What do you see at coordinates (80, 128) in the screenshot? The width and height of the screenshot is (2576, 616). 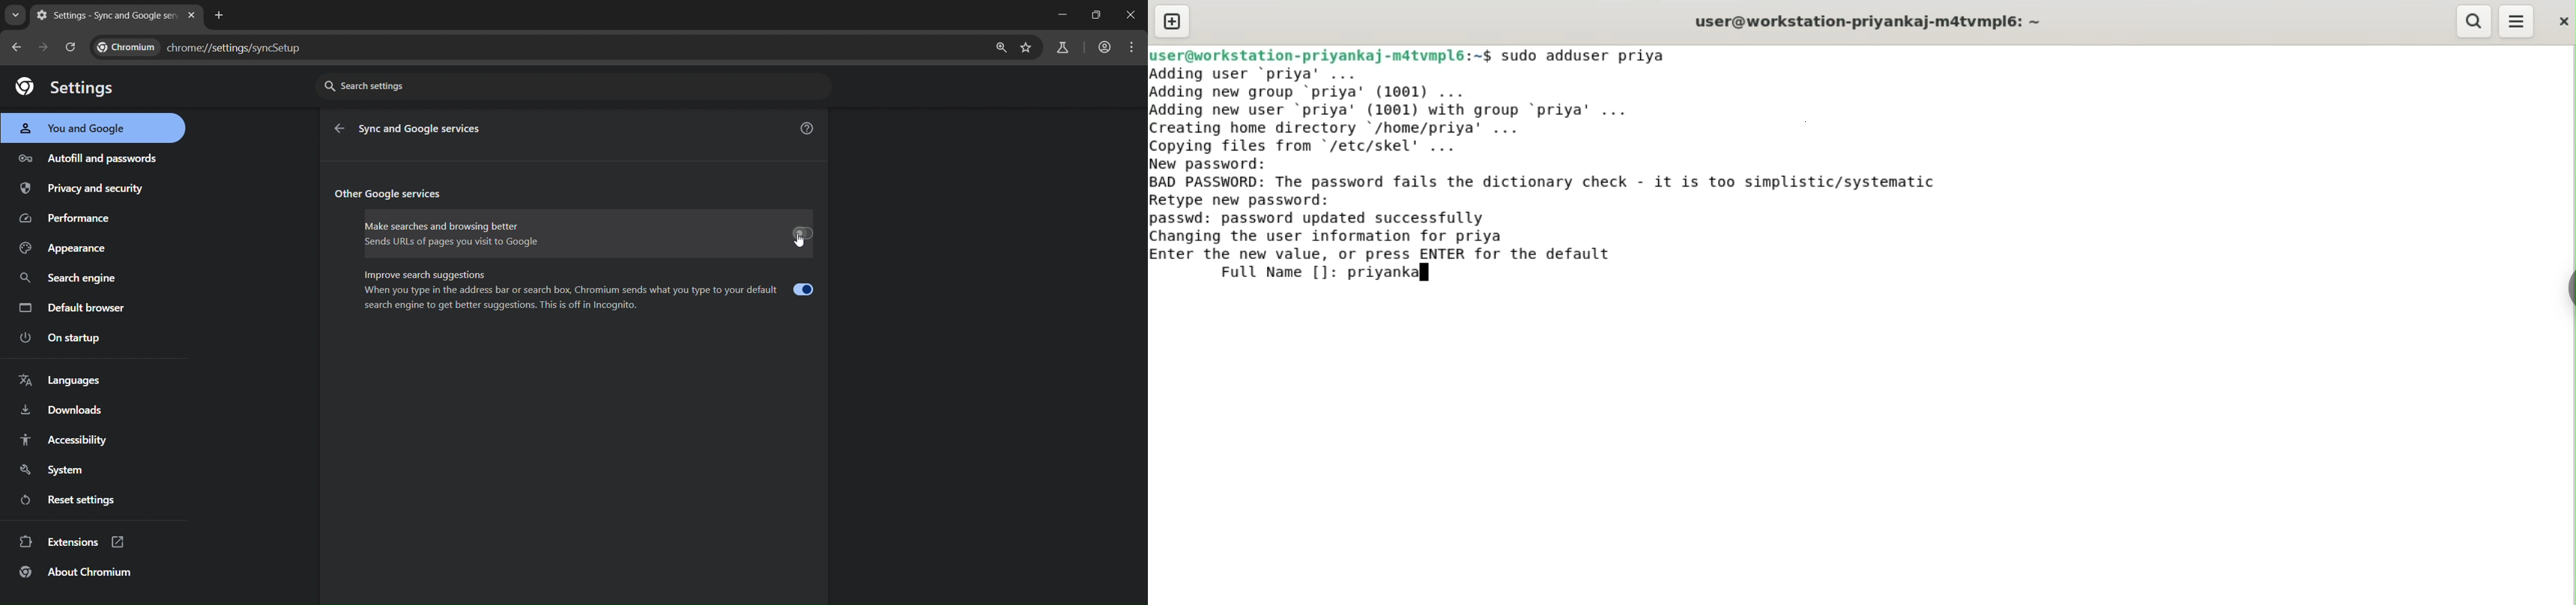 I see `you and google` at bounding box center [80, 128].